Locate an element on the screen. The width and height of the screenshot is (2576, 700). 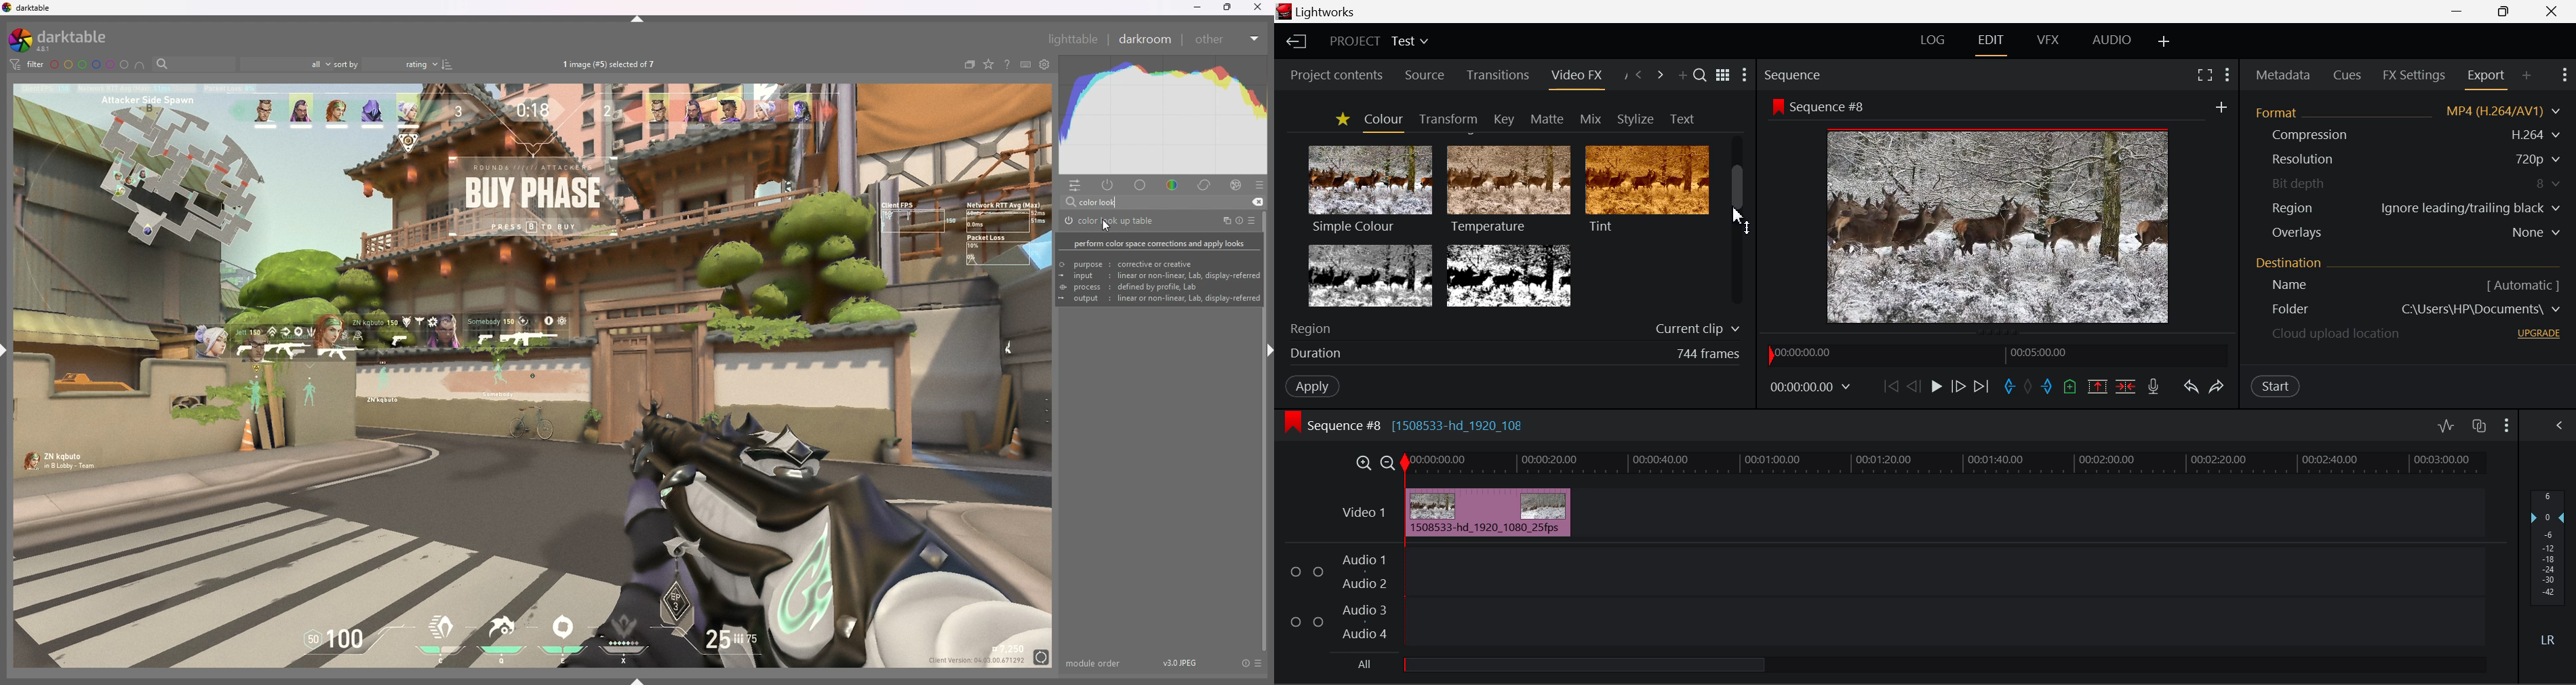
Remove all marks is located at coordinates (2027, 388).